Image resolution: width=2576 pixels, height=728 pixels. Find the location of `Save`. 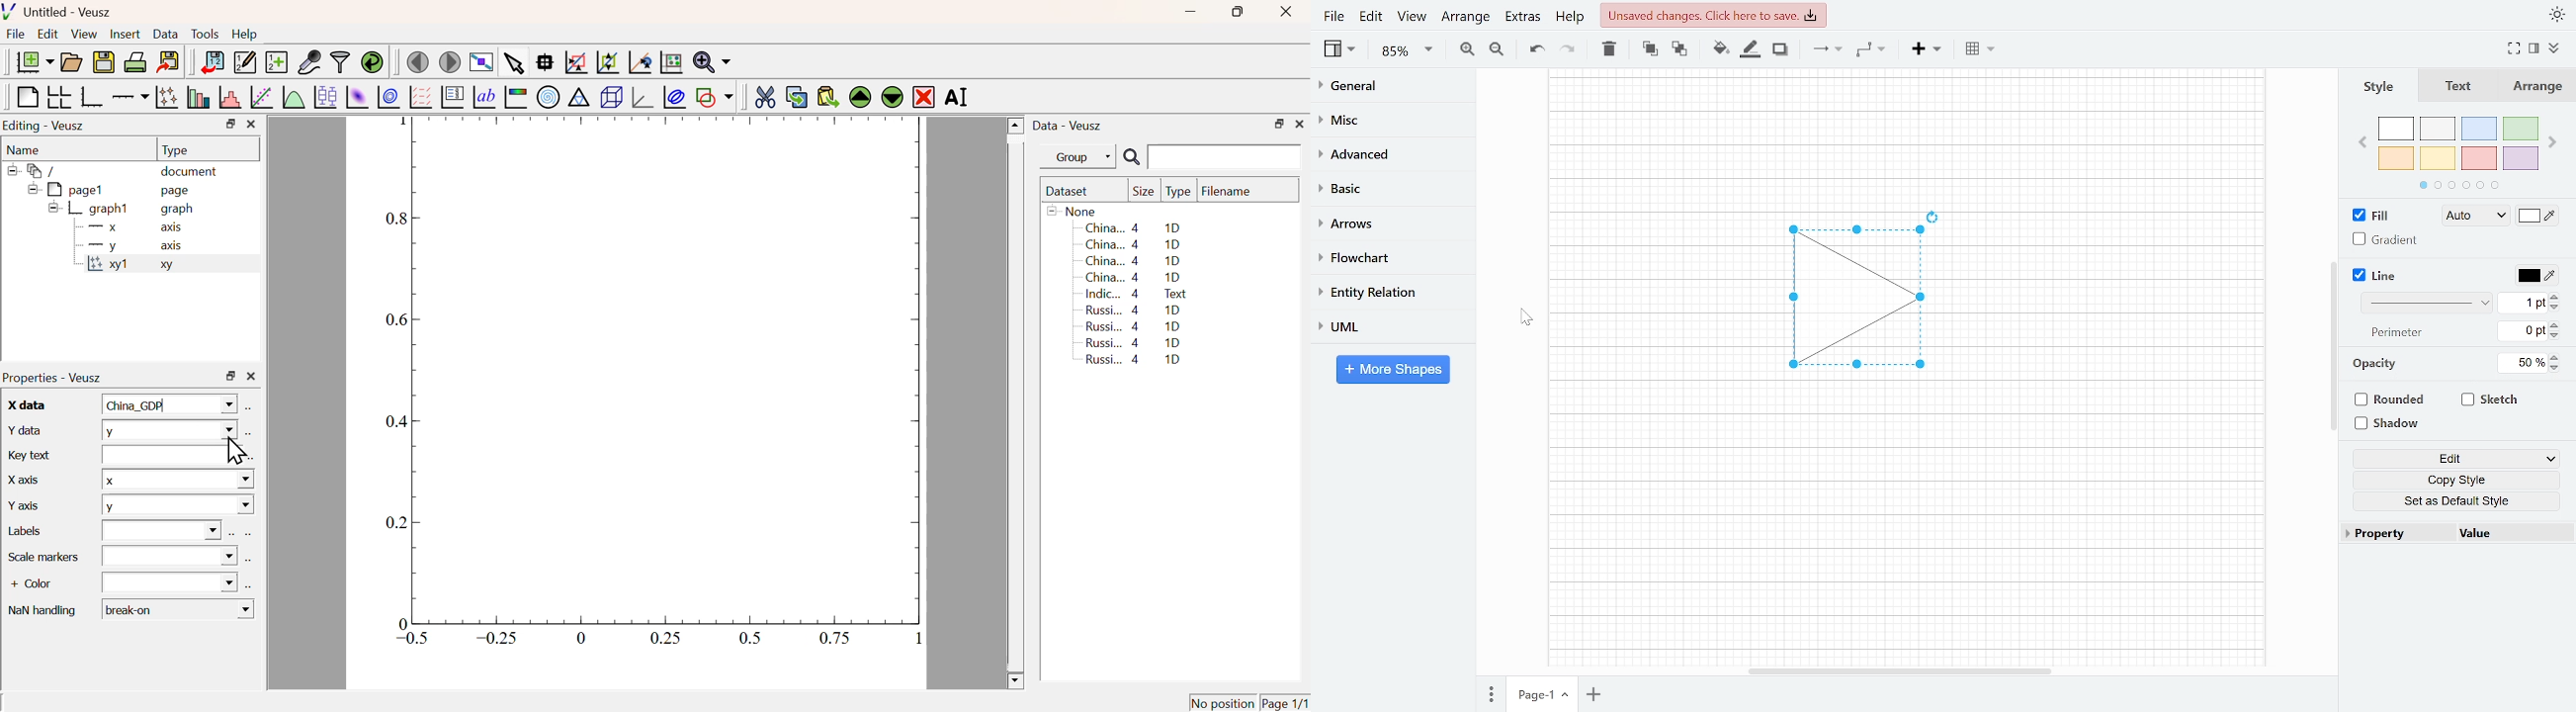

Save is located at coordinates (104, 63).